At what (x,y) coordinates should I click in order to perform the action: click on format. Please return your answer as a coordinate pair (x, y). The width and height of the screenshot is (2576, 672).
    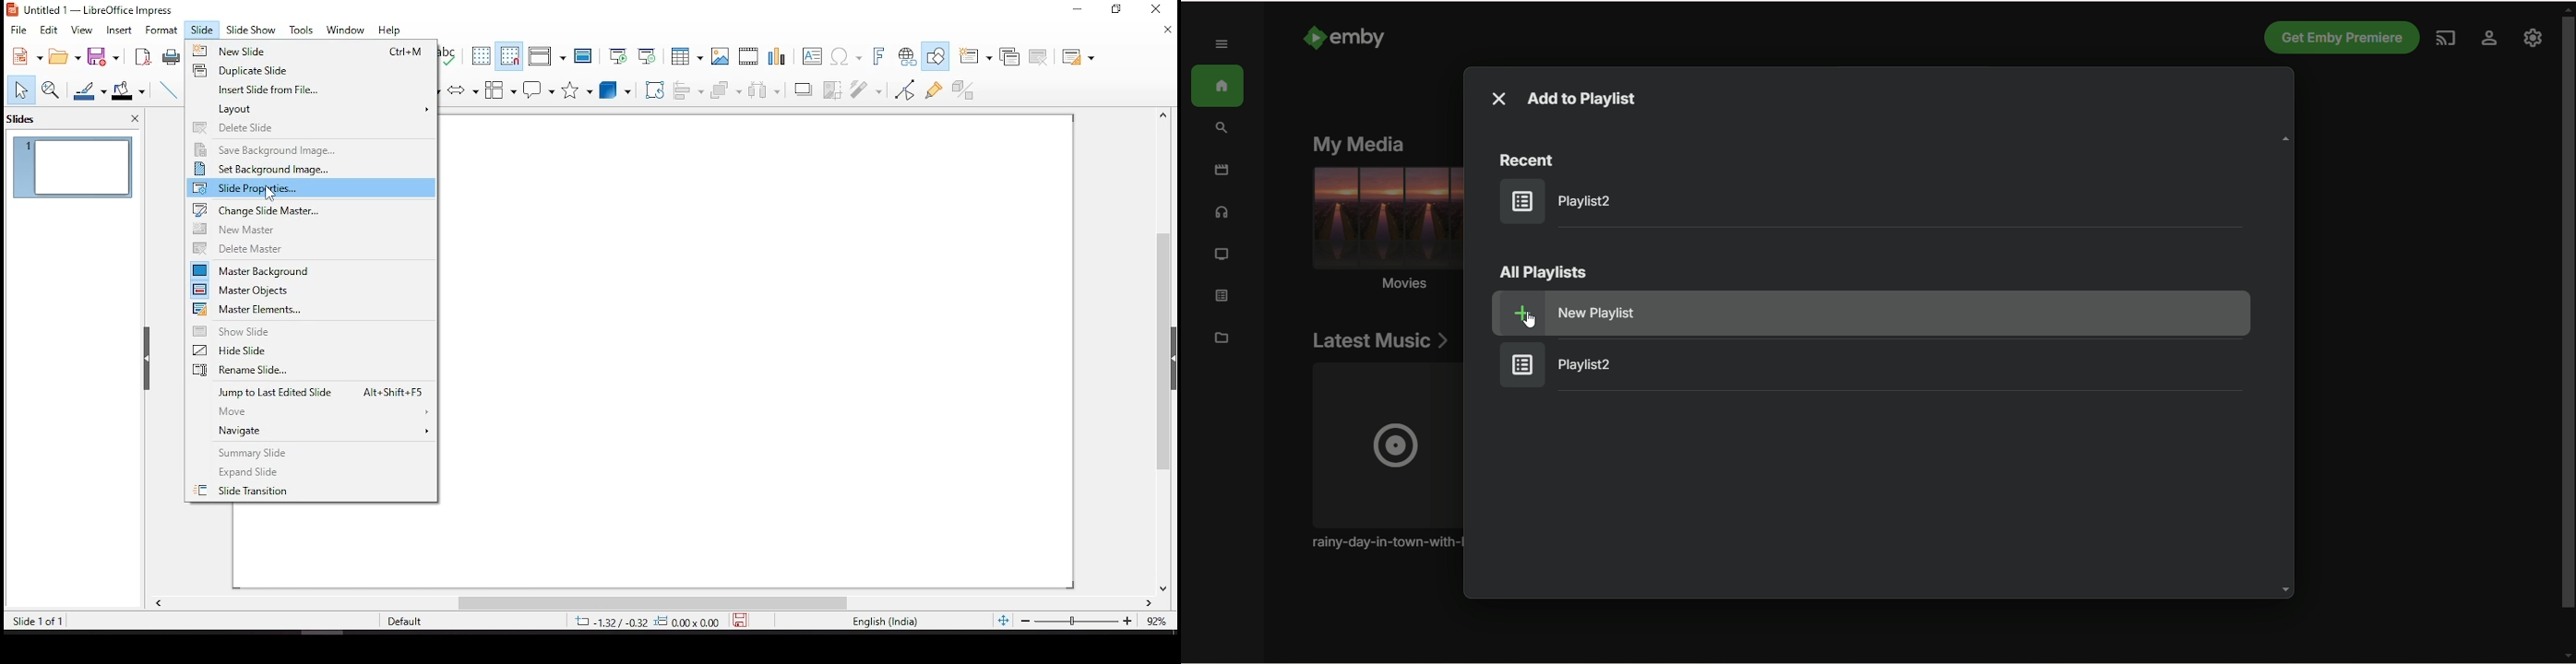
    Looking at the image, I should click on (161, 30).